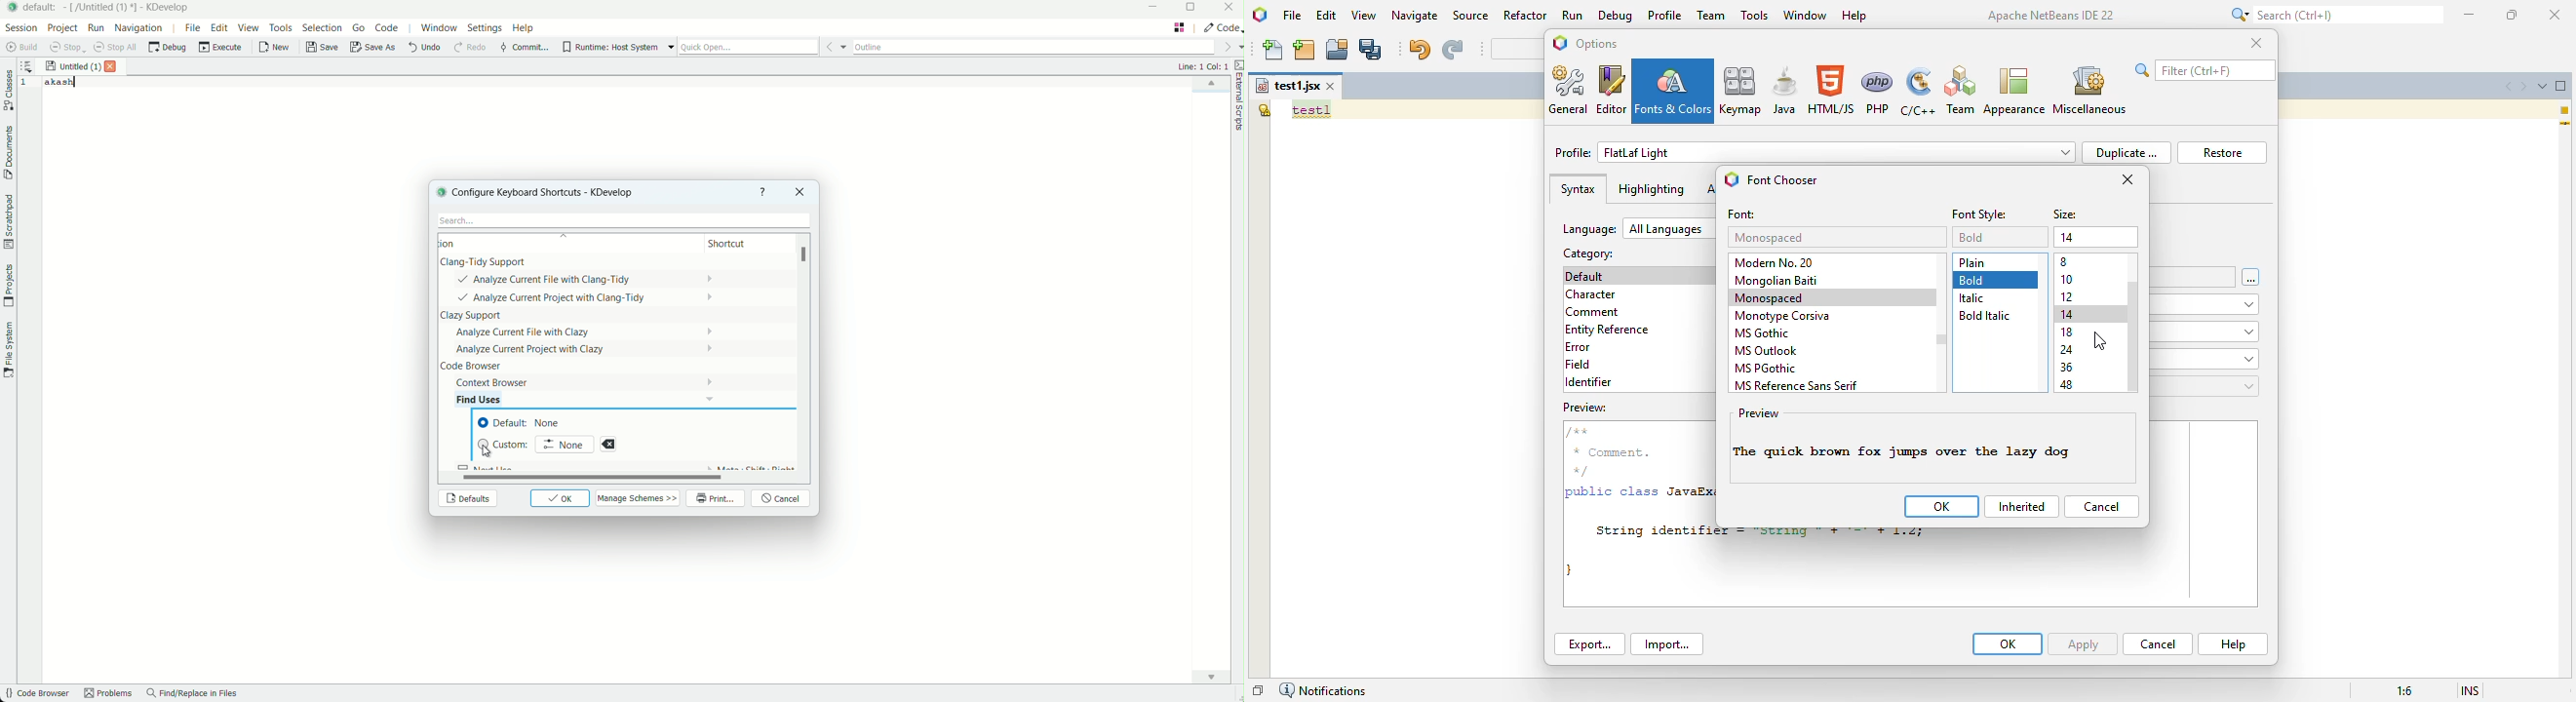 The image size is (2576, 728). Describe the element at coordinates (2068, 332) in the screenshot. I see `18` at that location.